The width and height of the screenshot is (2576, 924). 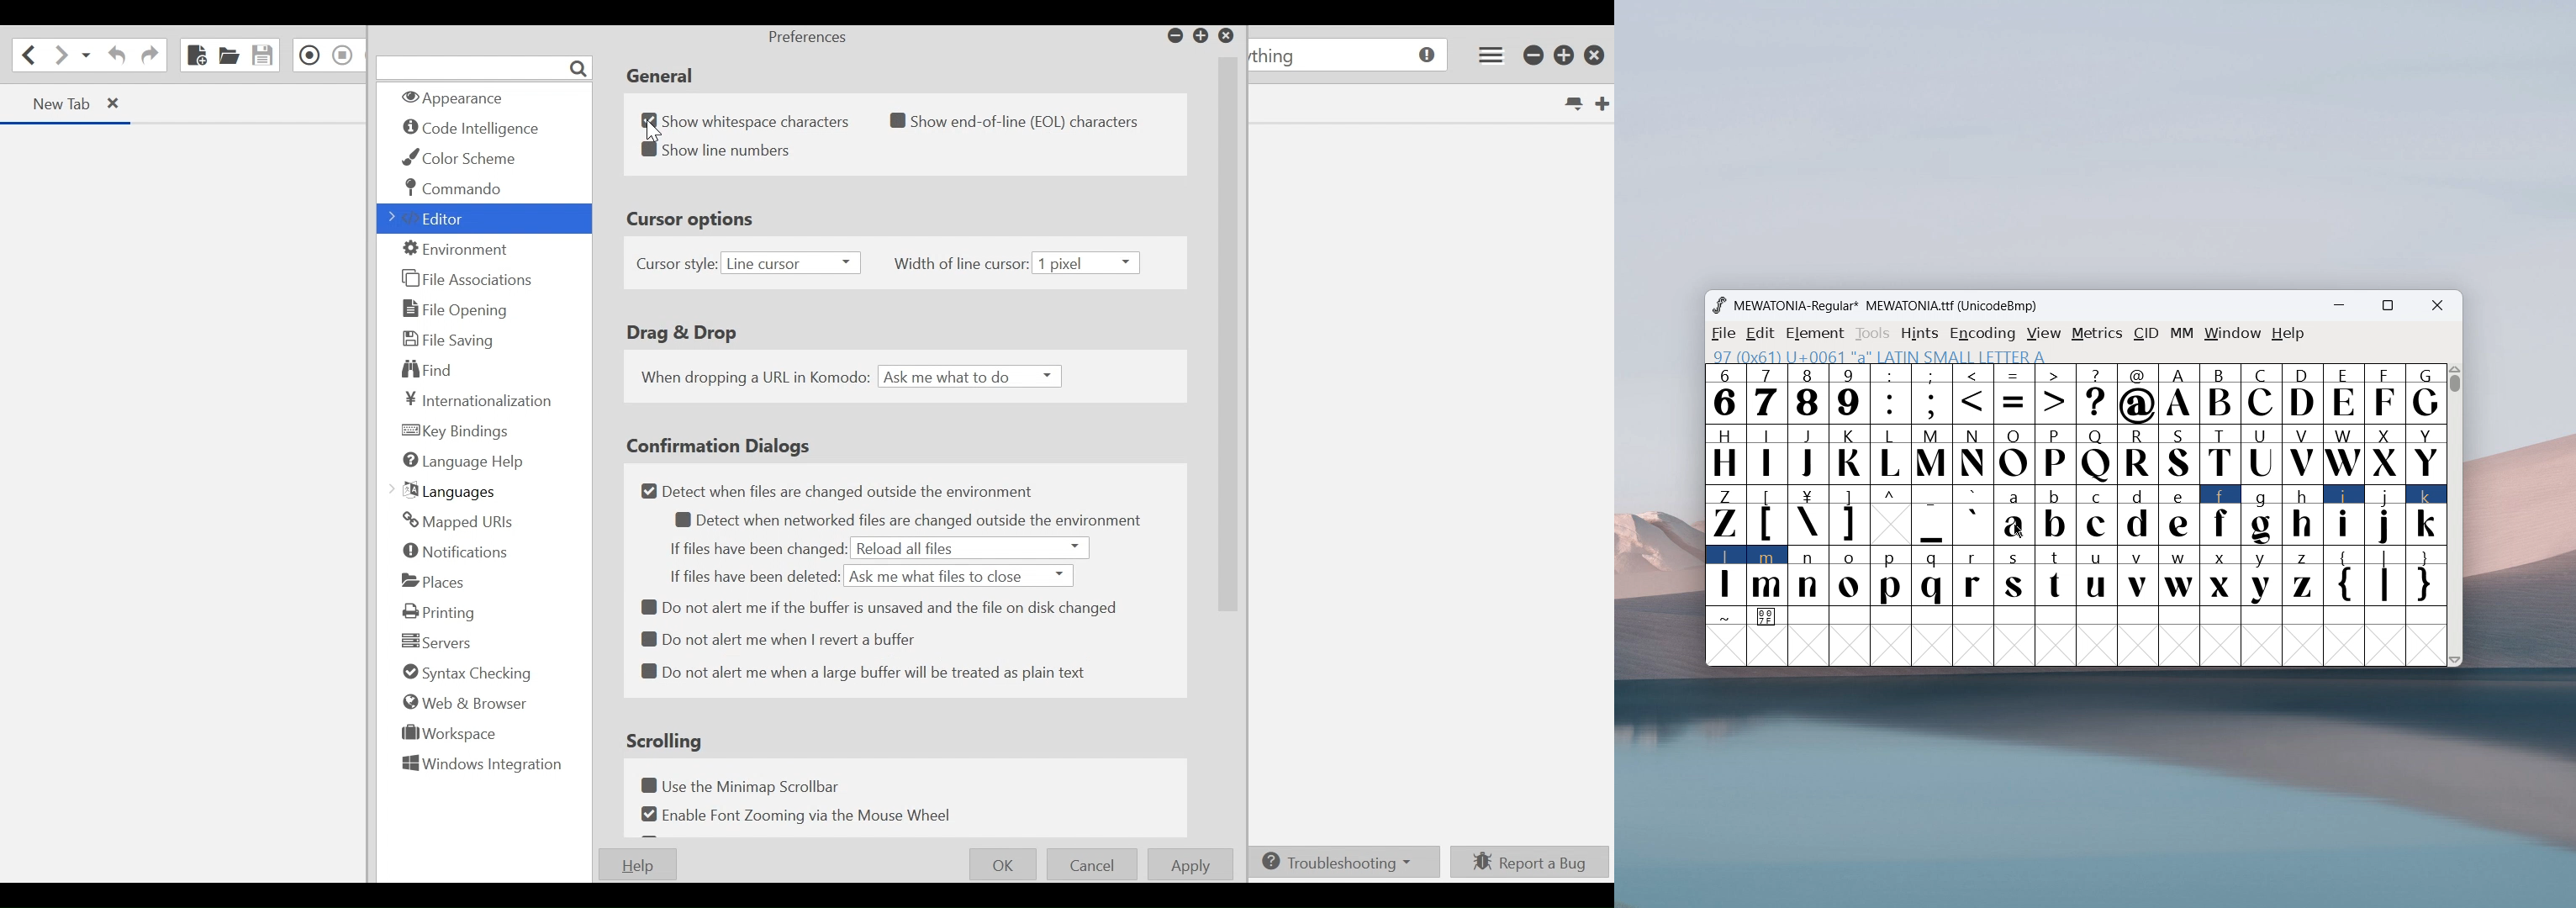 I want to click on u, so click(x=2096, y=576).